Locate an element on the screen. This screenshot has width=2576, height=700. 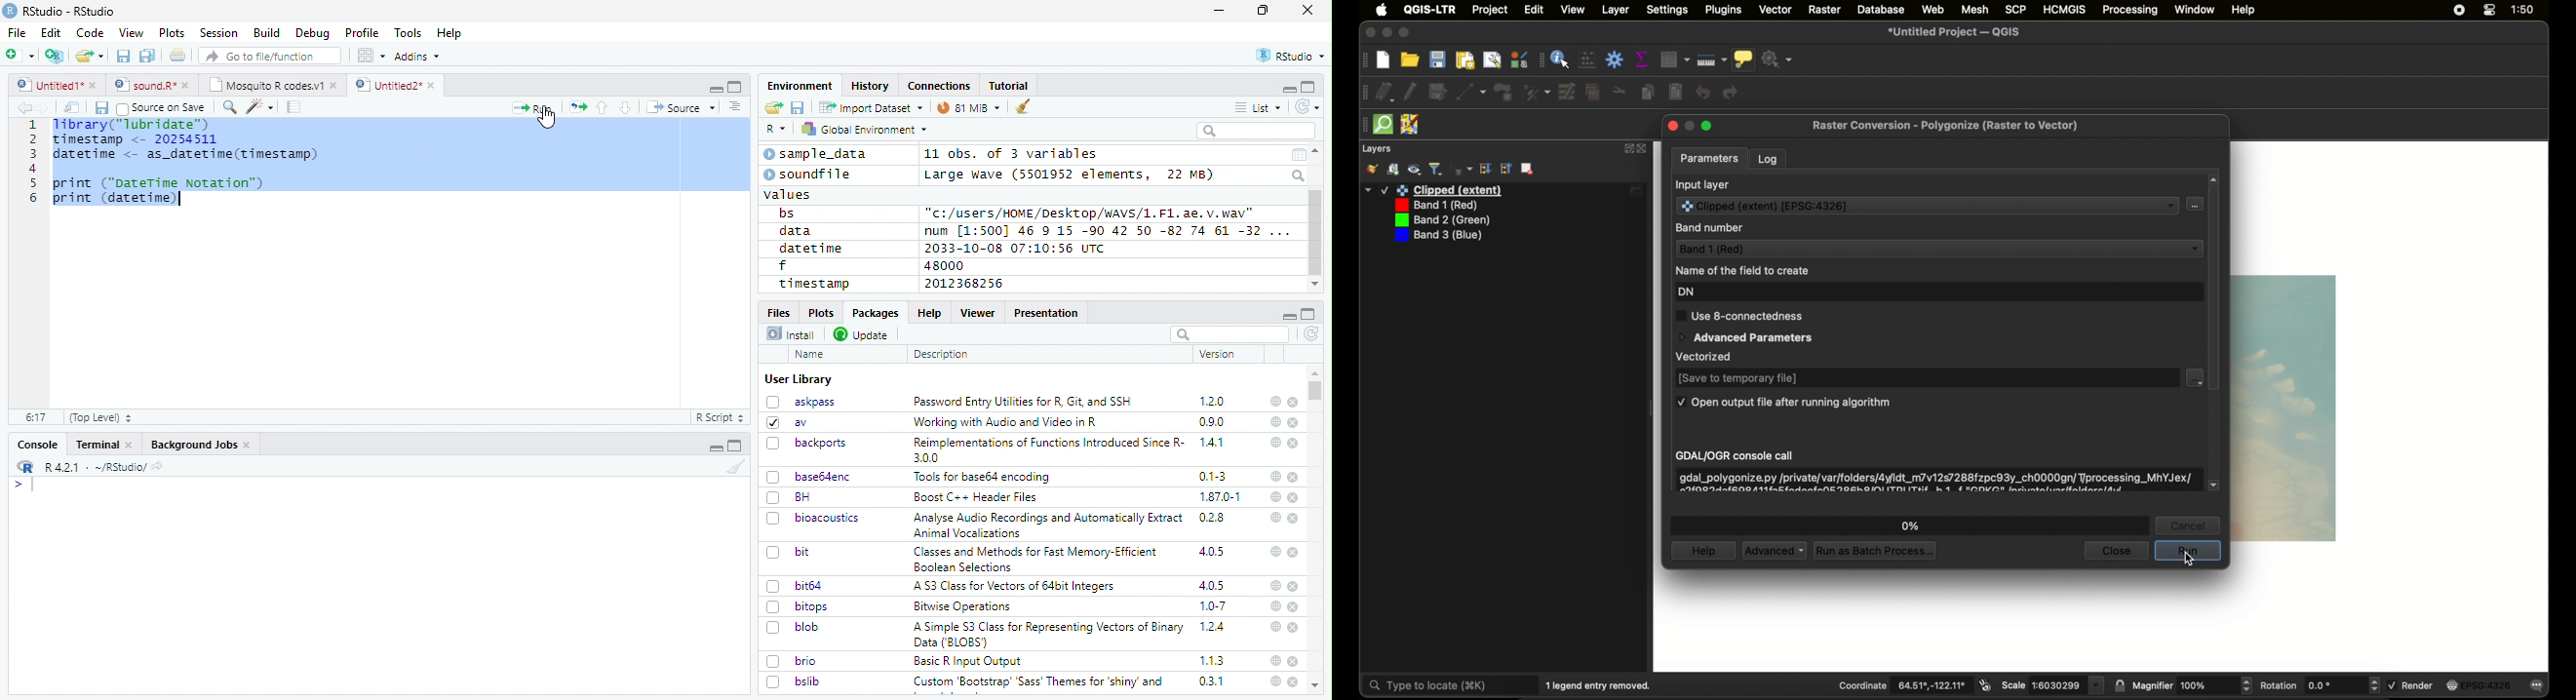
Mosquito R codes.v1 is located at coordinates (272, 85).